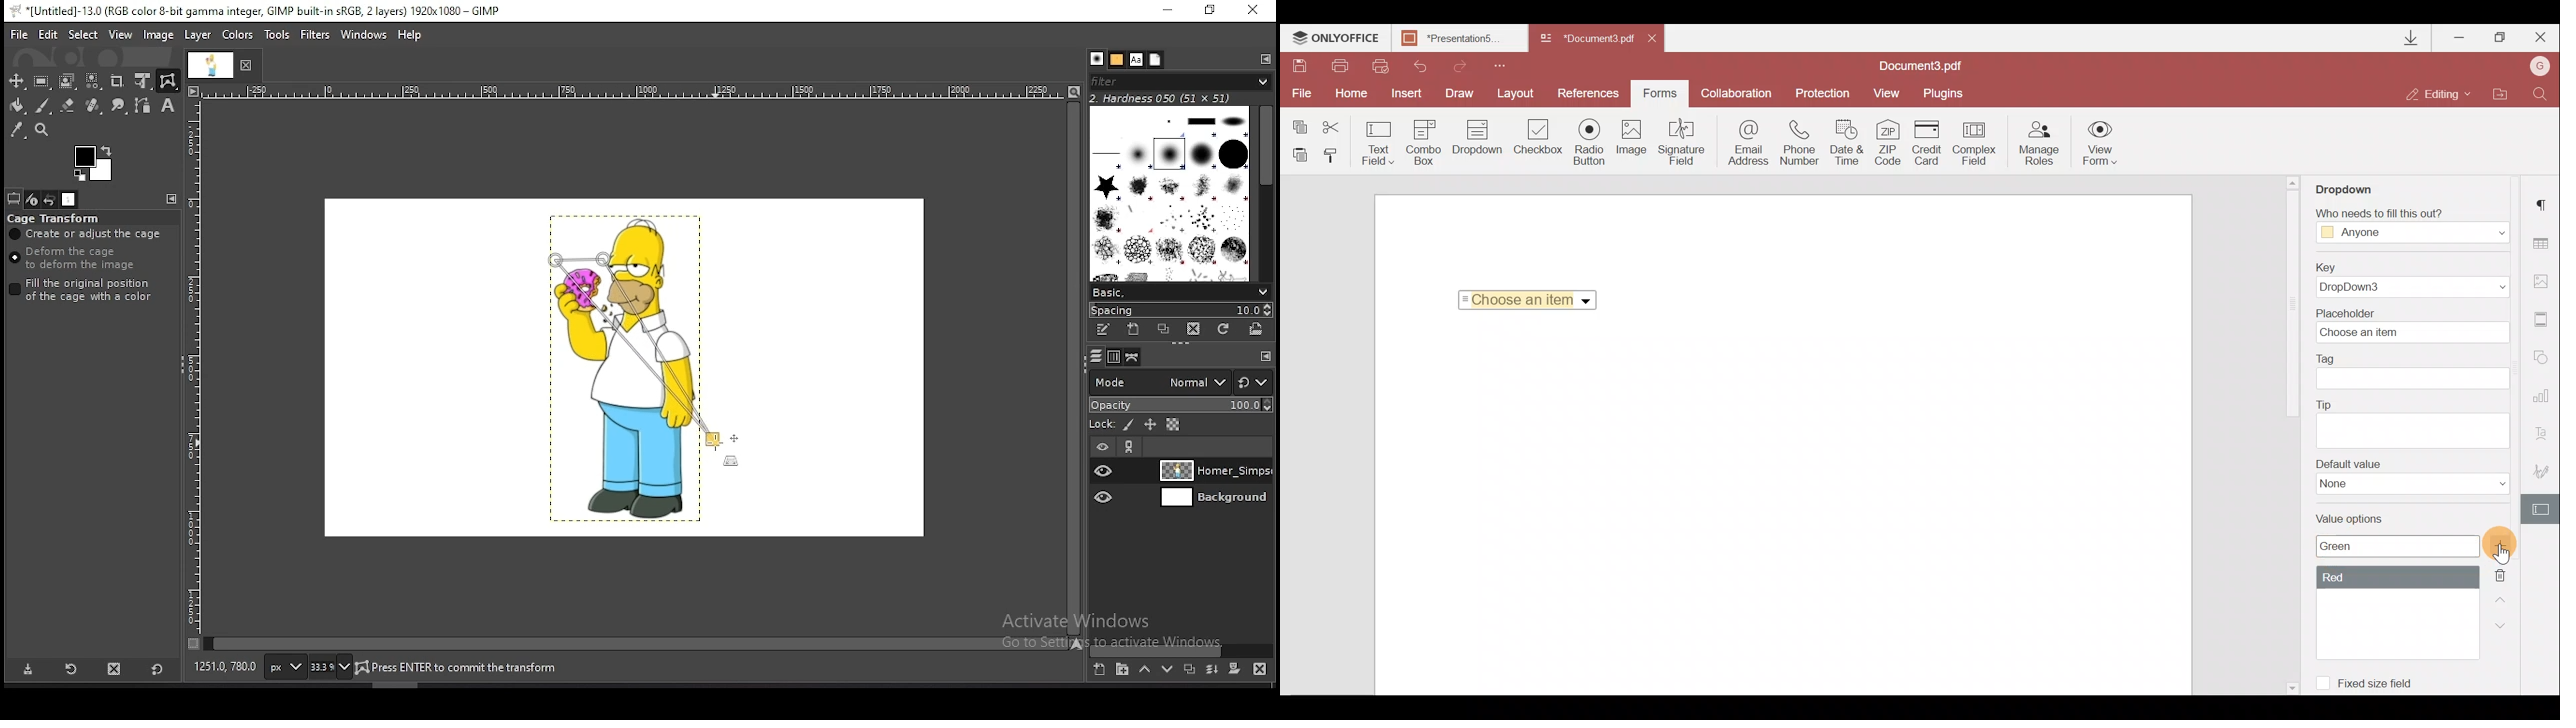 This screenshot has width=2576, height=728. What do you see at coordinates (634, 92) in the screenshot?
I see `scale` at bounding box center [634, 92].